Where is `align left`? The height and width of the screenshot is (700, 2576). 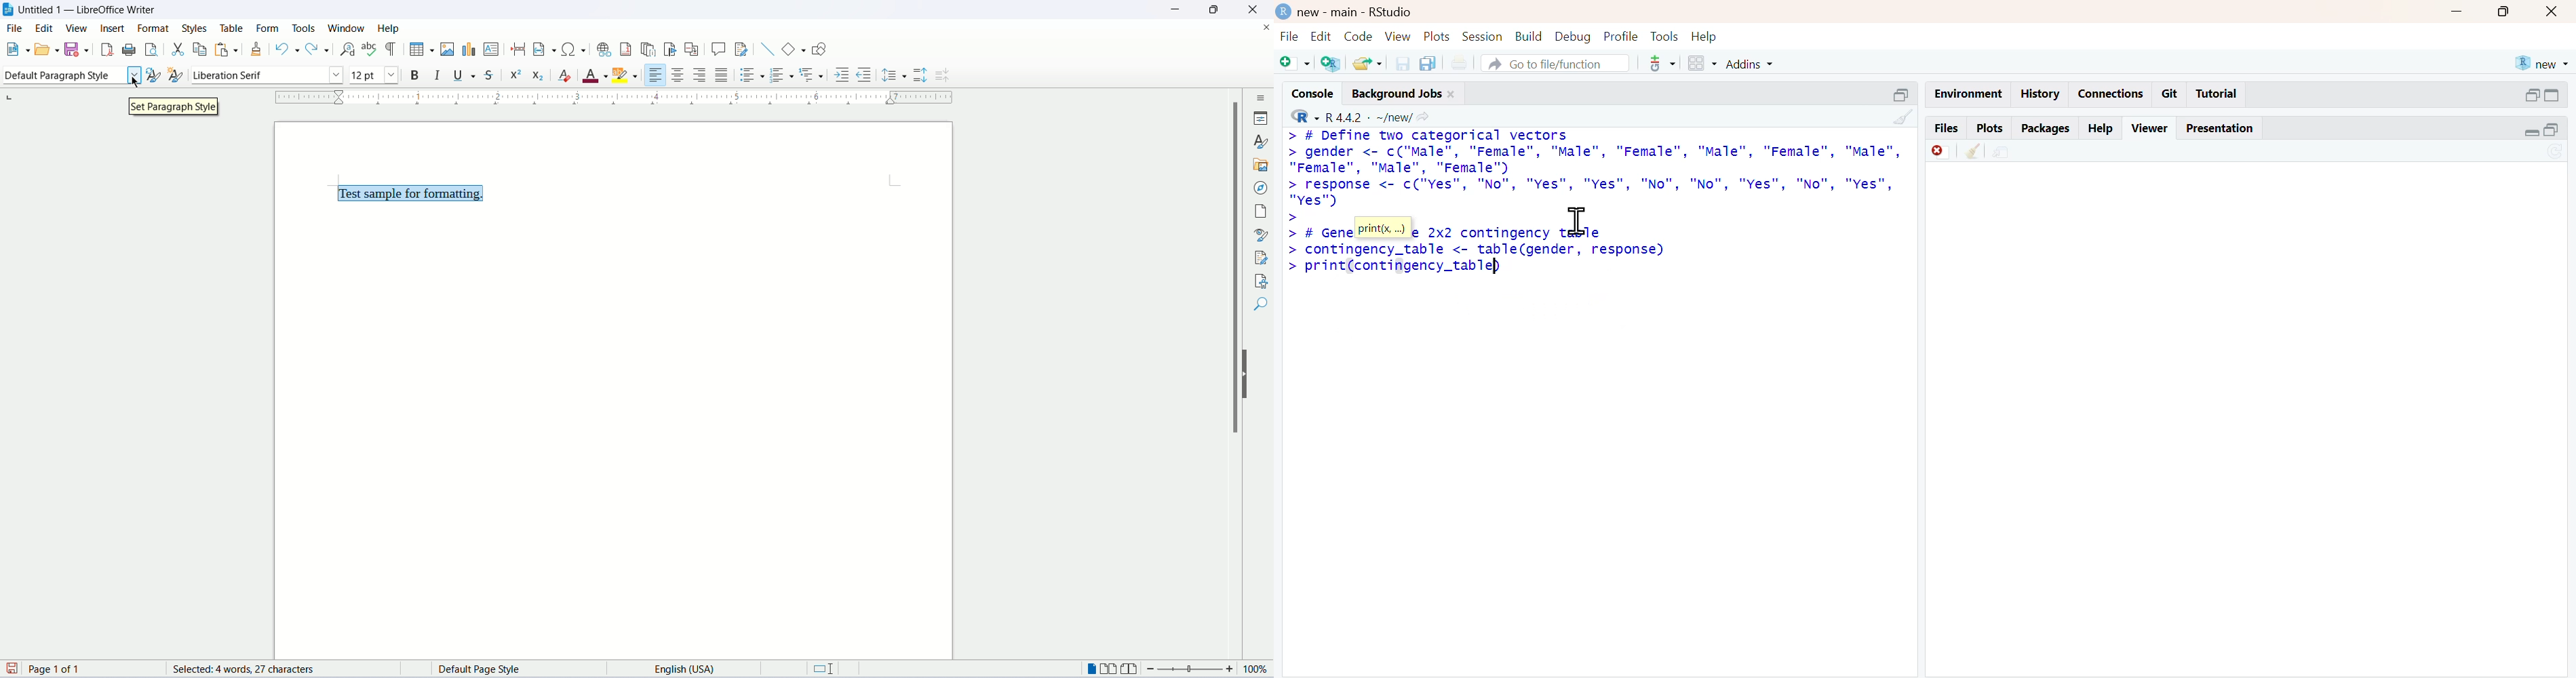
align left is located at coordinates (656, 73).